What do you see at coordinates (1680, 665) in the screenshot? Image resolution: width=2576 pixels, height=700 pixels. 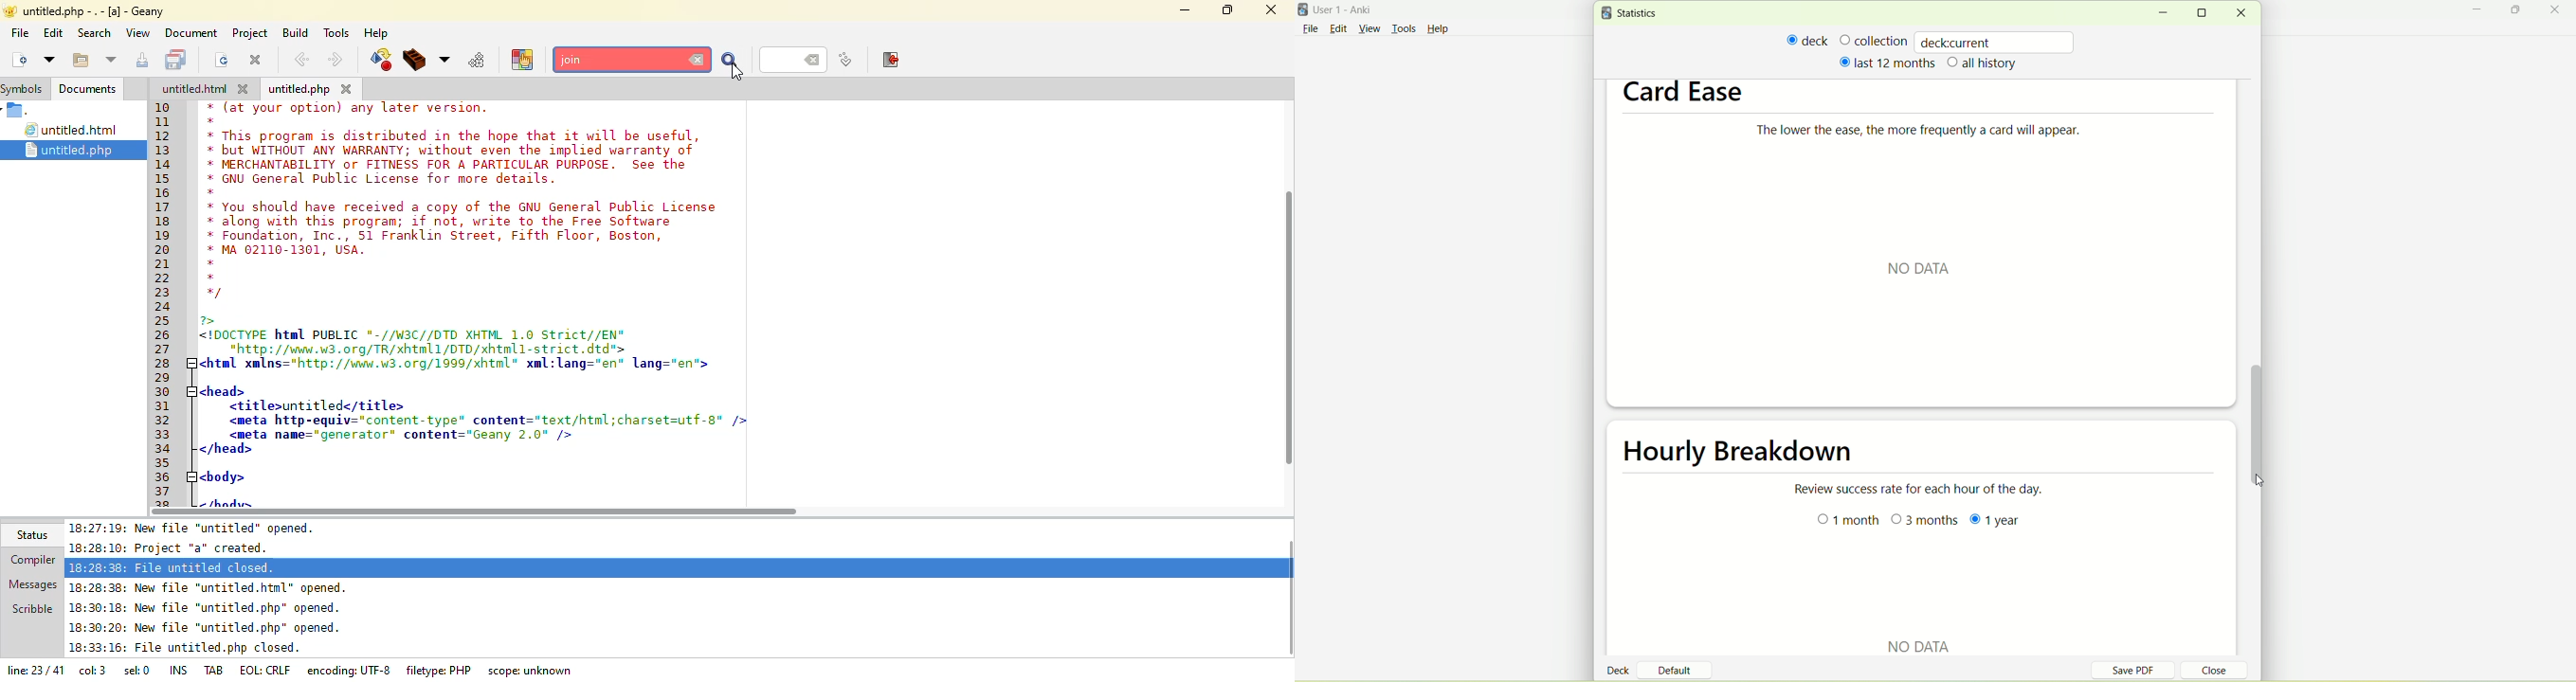 I see `default` at bounding box center [1680, 665].